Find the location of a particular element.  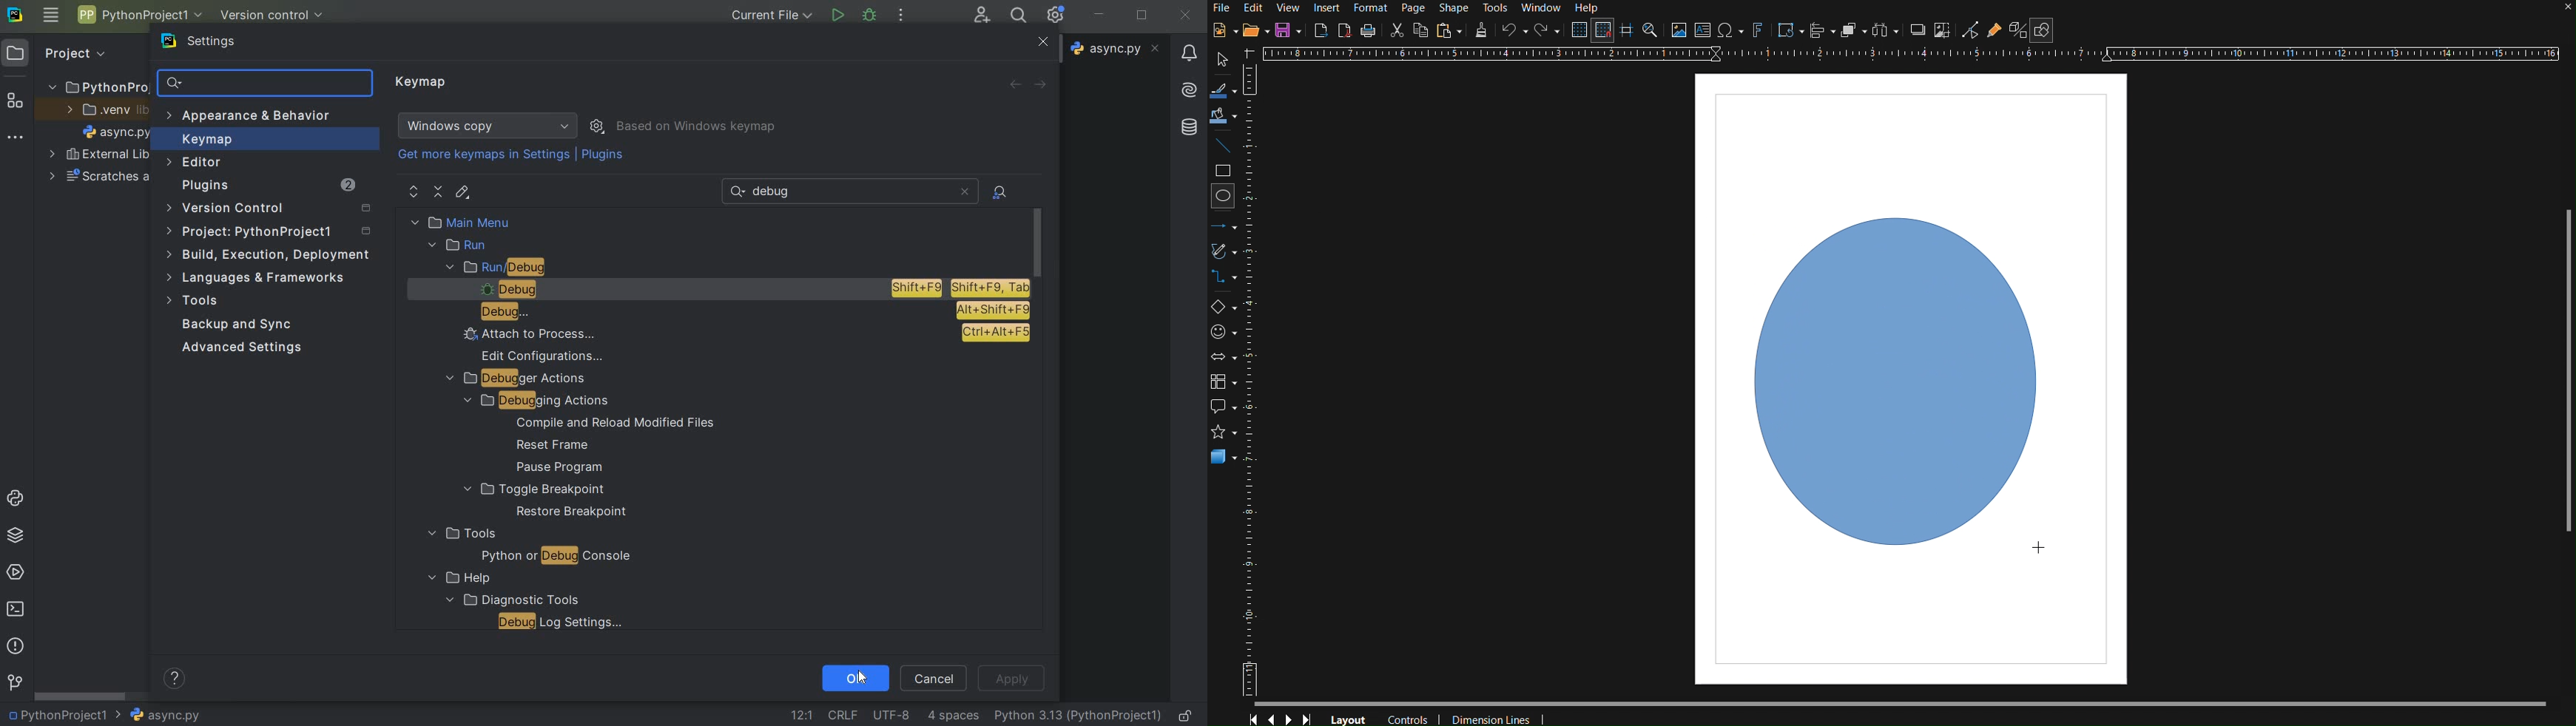

collapse all is located at coordinates (439, 192).